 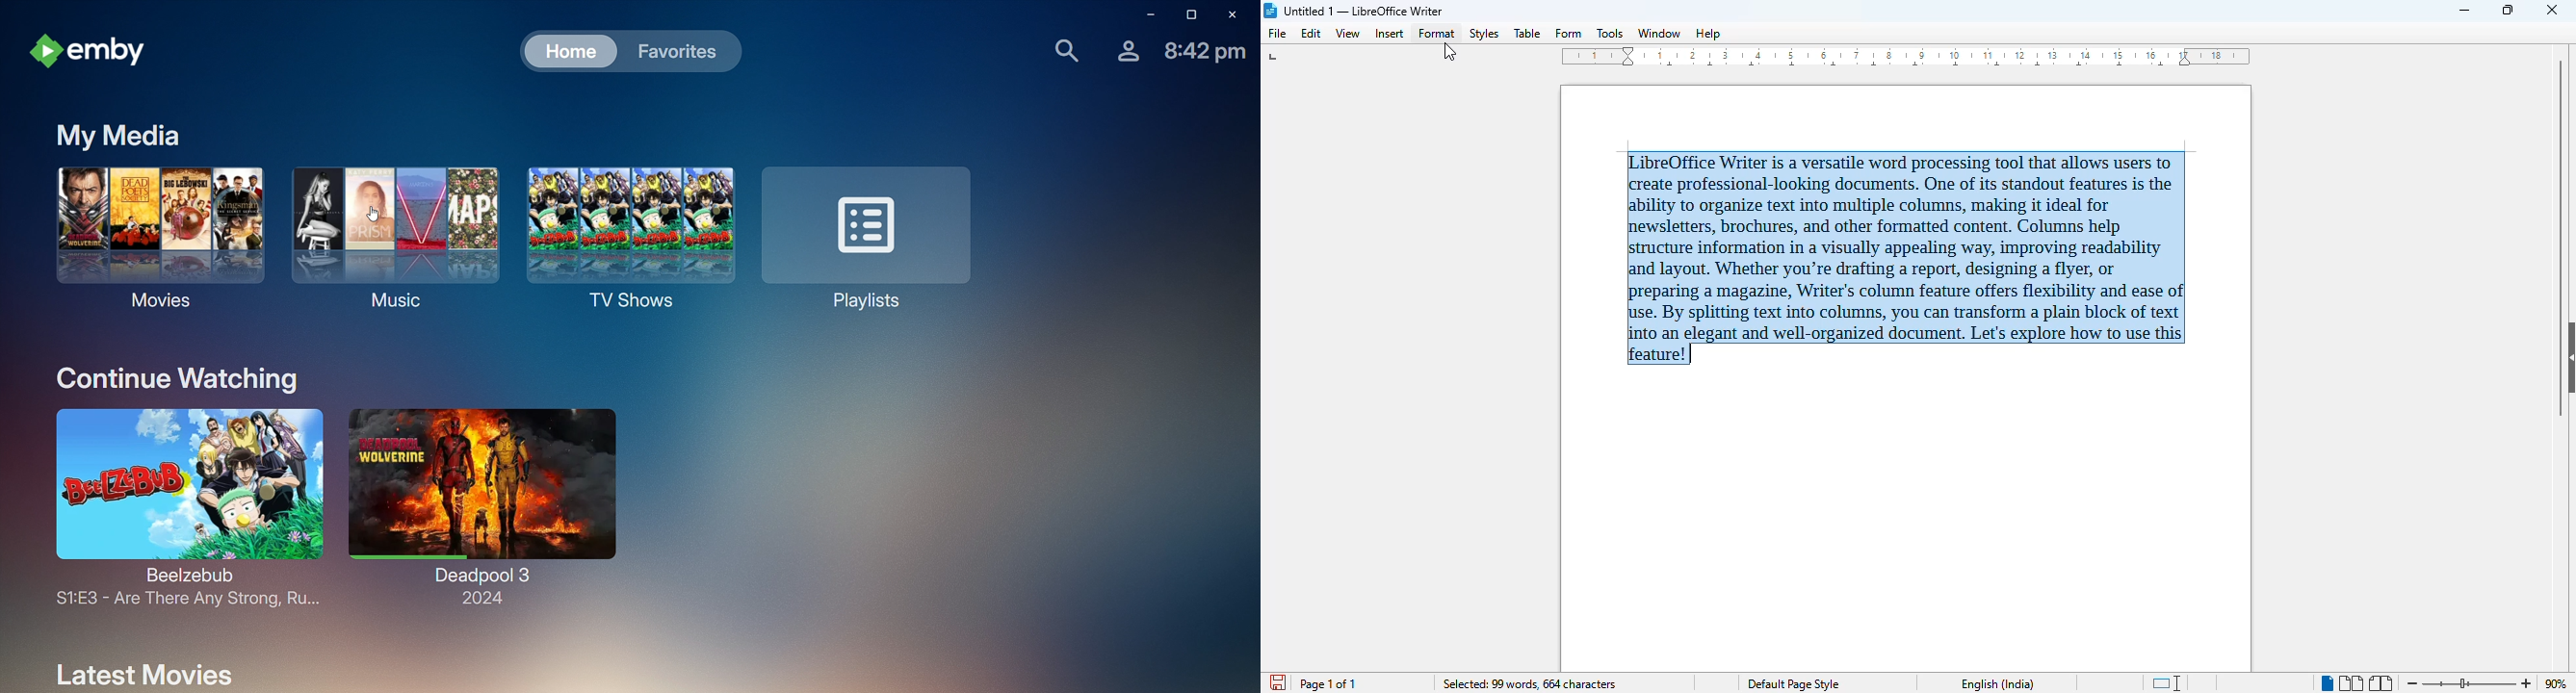 What do you see at coordinates (2470, 683) in the screenshot?
I see `Change zoom level` at bounding box center [2470, 683].